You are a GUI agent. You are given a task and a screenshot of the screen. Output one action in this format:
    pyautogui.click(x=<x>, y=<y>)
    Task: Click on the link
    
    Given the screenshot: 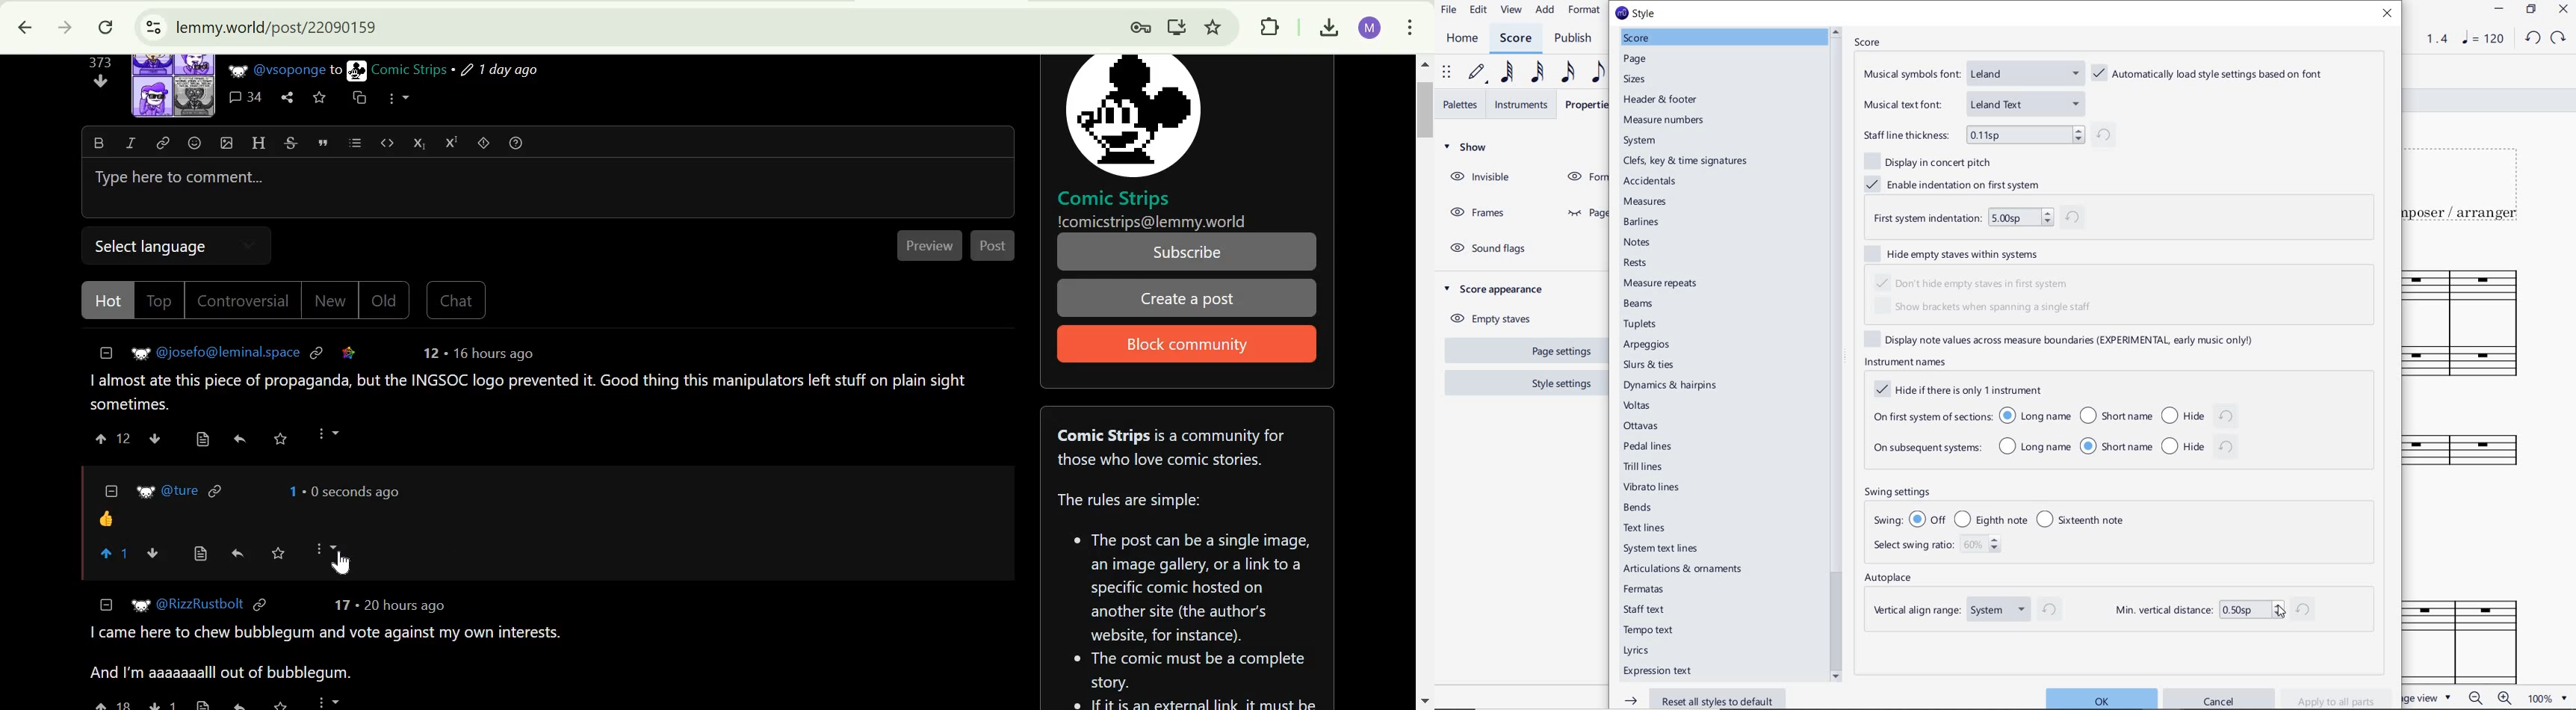 What is the action you would take?
    pyautogui.click(x=259, y=606)
    